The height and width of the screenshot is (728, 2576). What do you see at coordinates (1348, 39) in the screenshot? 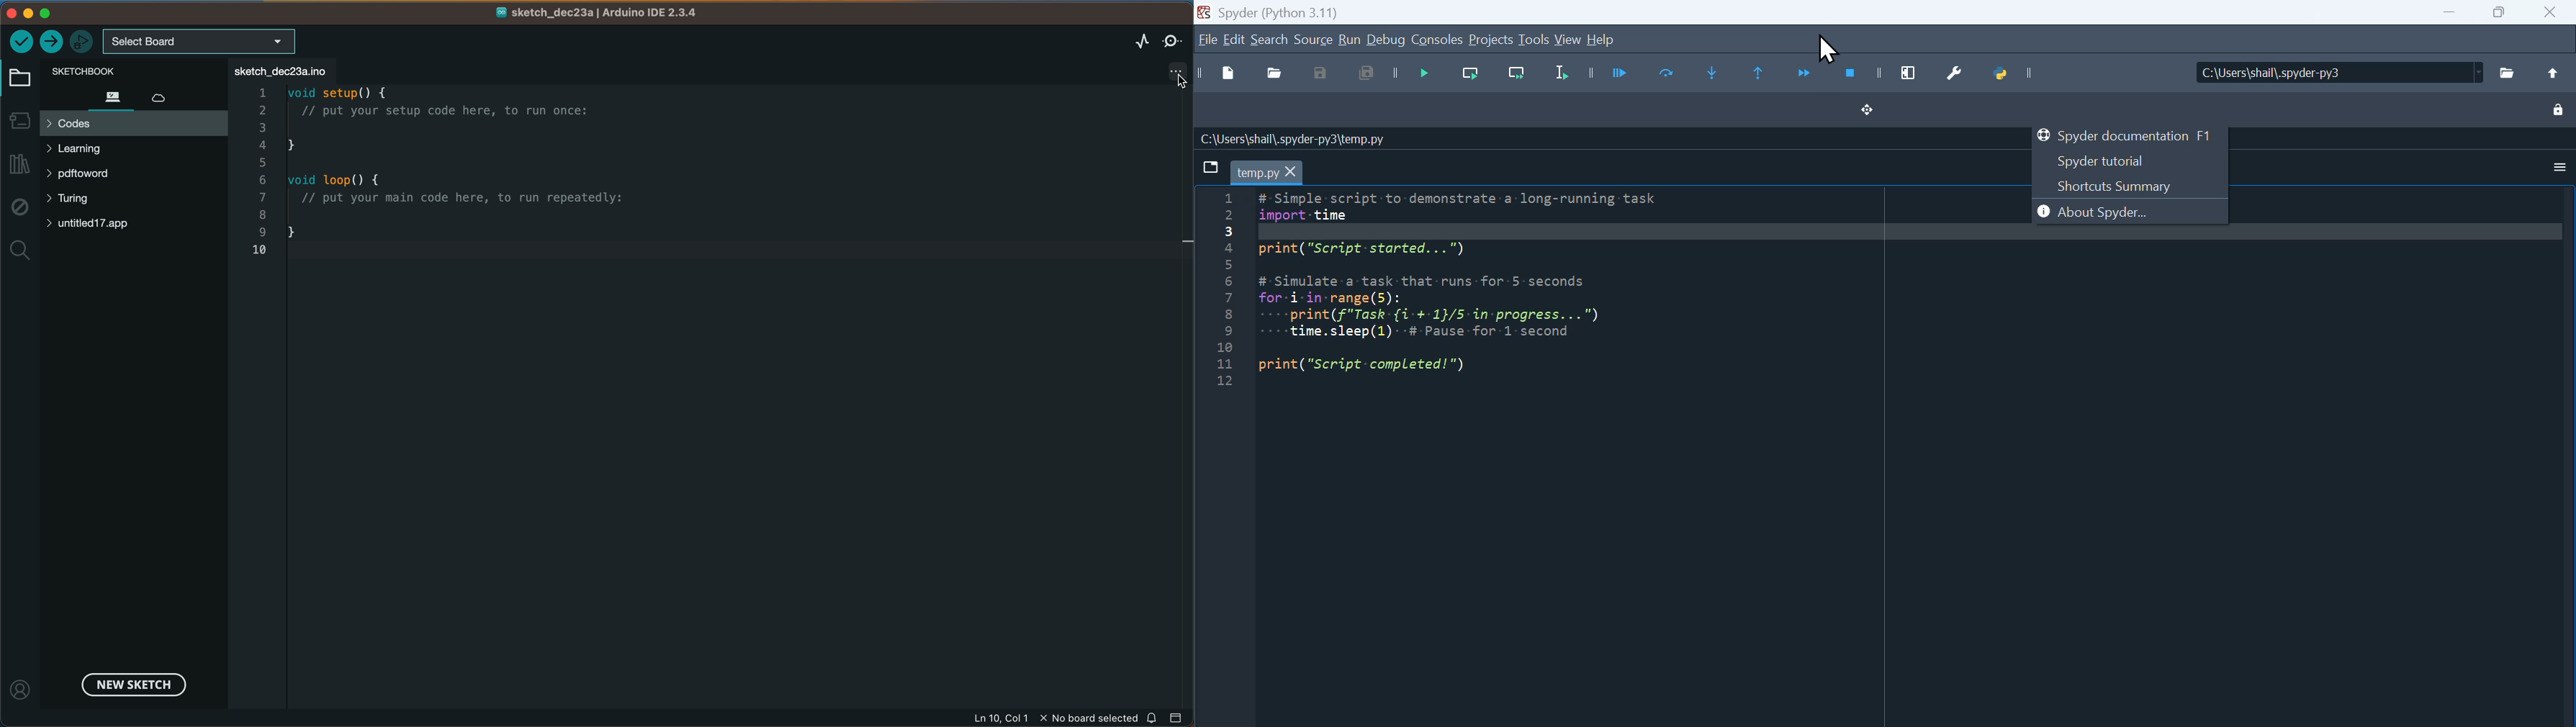
I see `run` at bounding box center [1348, 39].